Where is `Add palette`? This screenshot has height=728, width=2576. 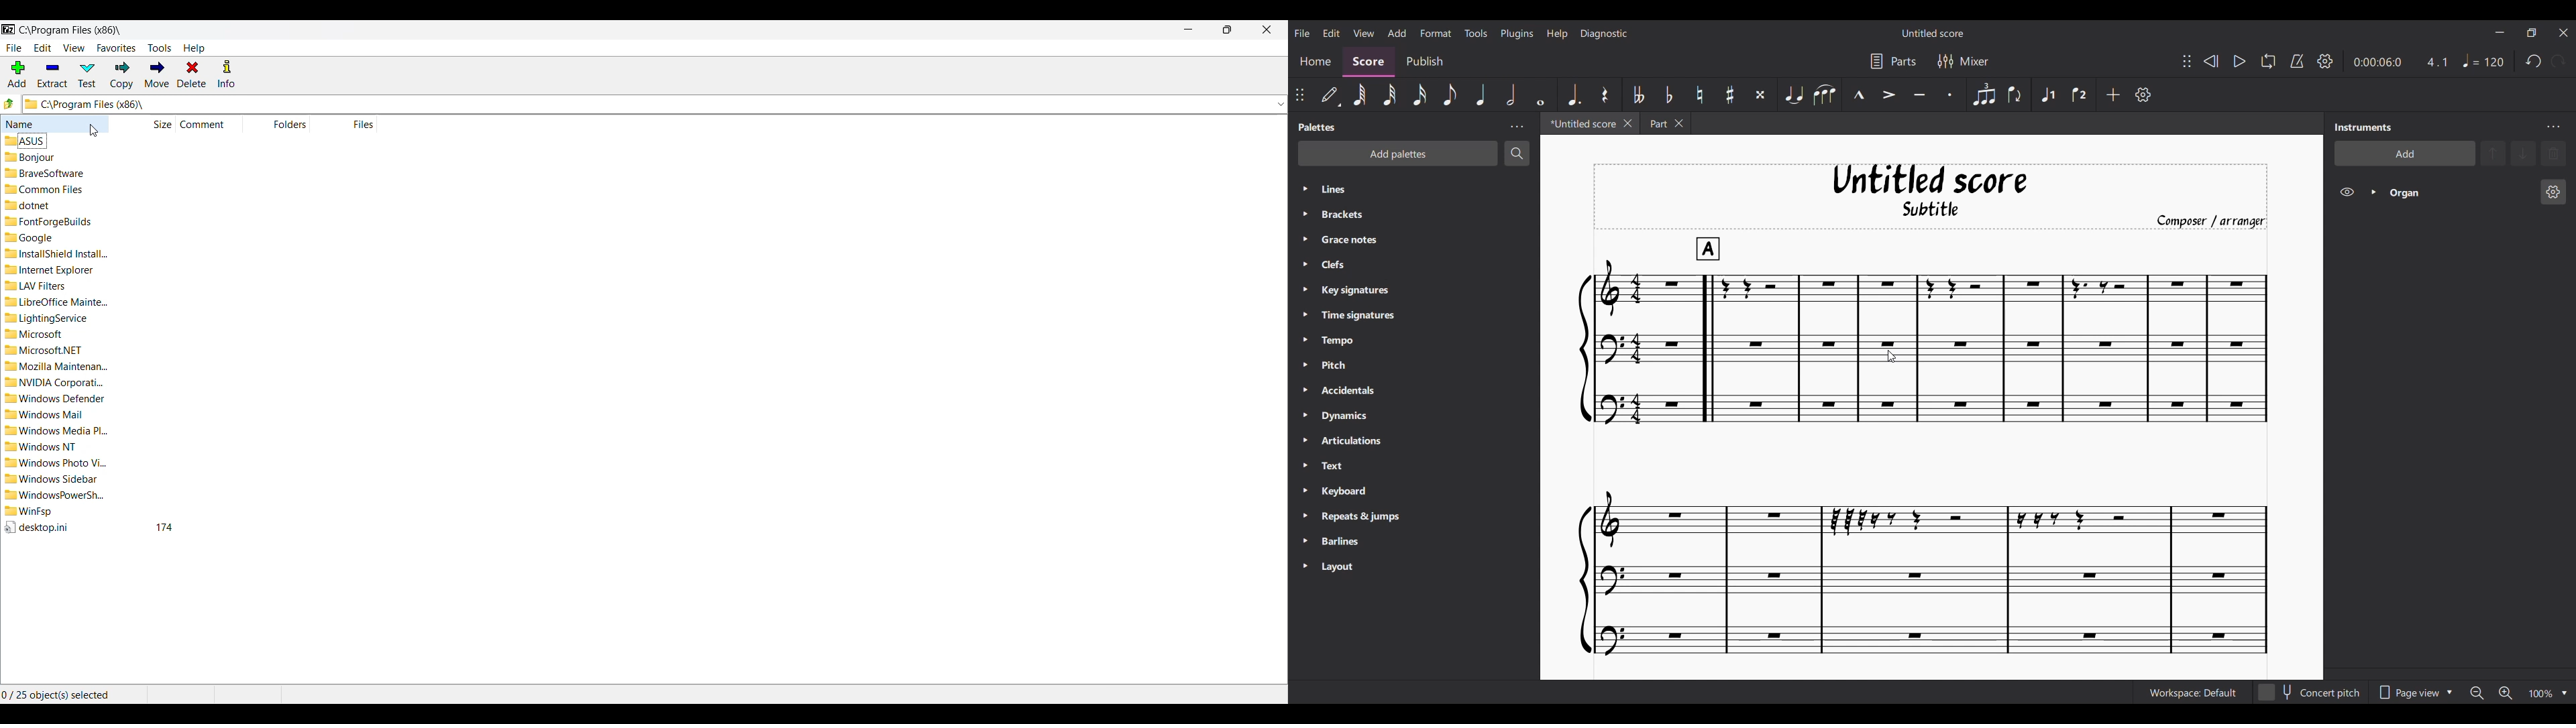
Add palette is located at coordinates (1399, 154).